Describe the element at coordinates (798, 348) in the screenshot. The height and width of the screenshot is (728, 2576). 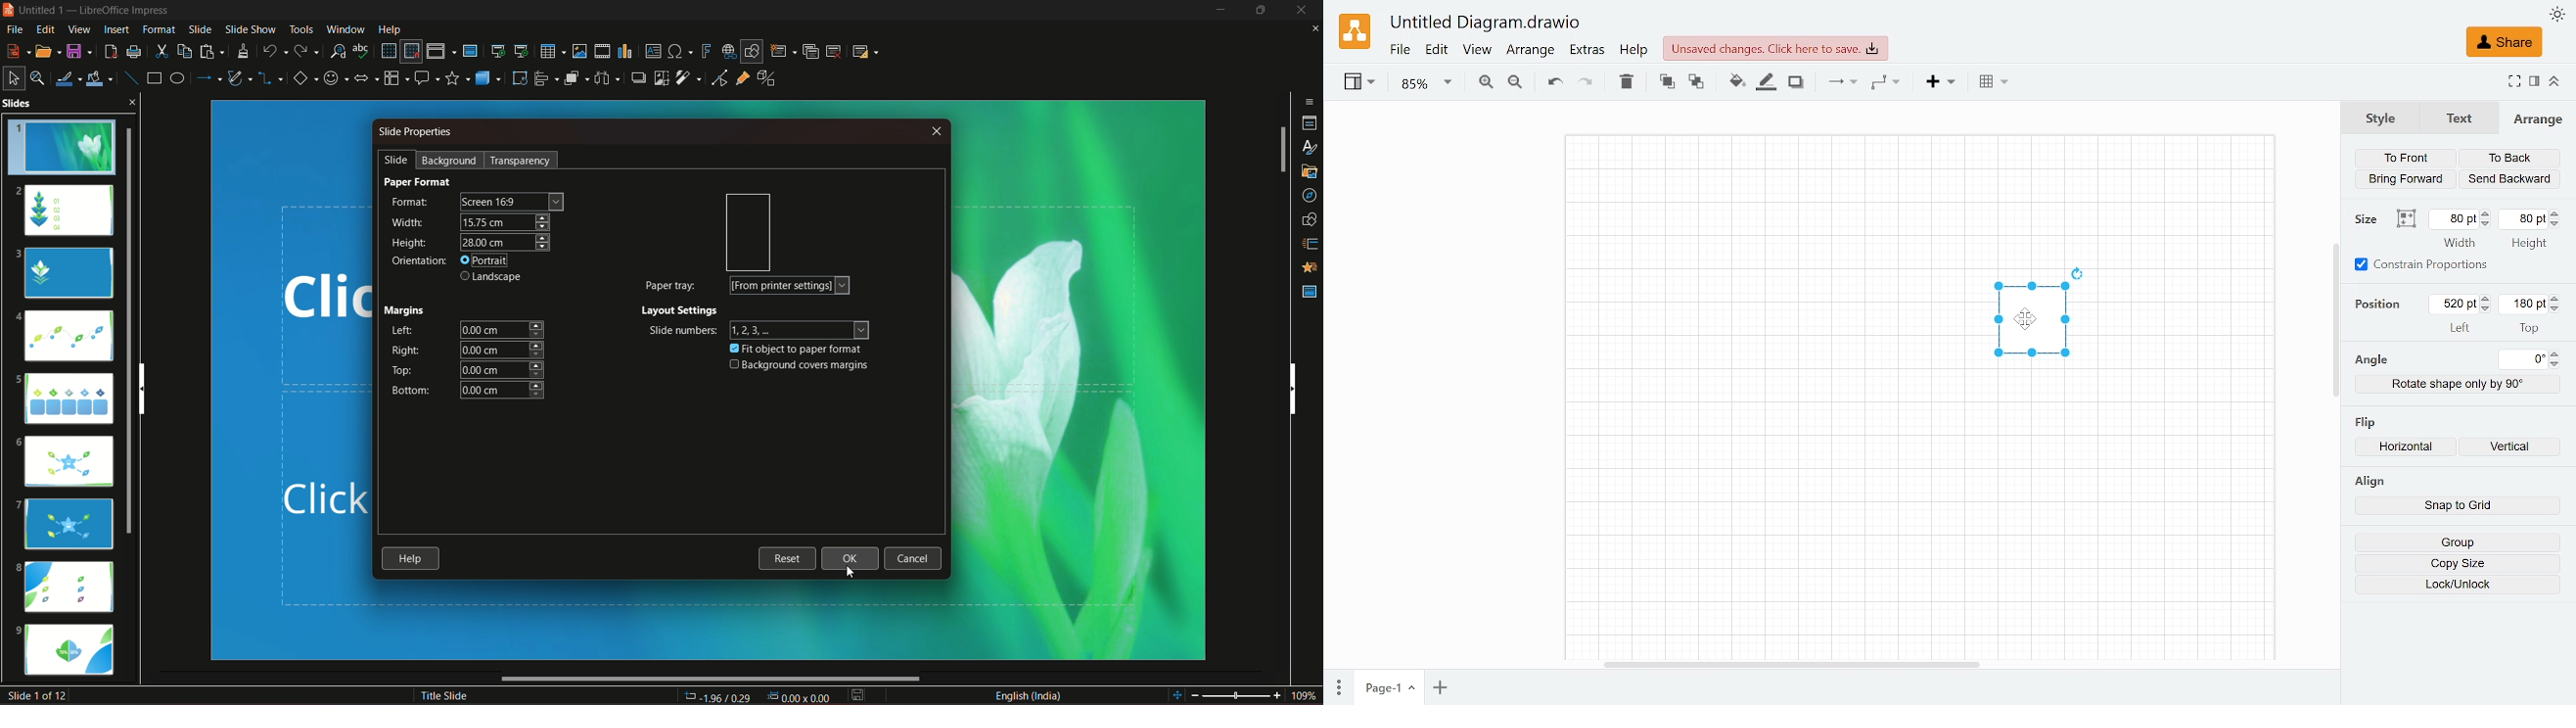
I see `fit object to paper format` at that location.